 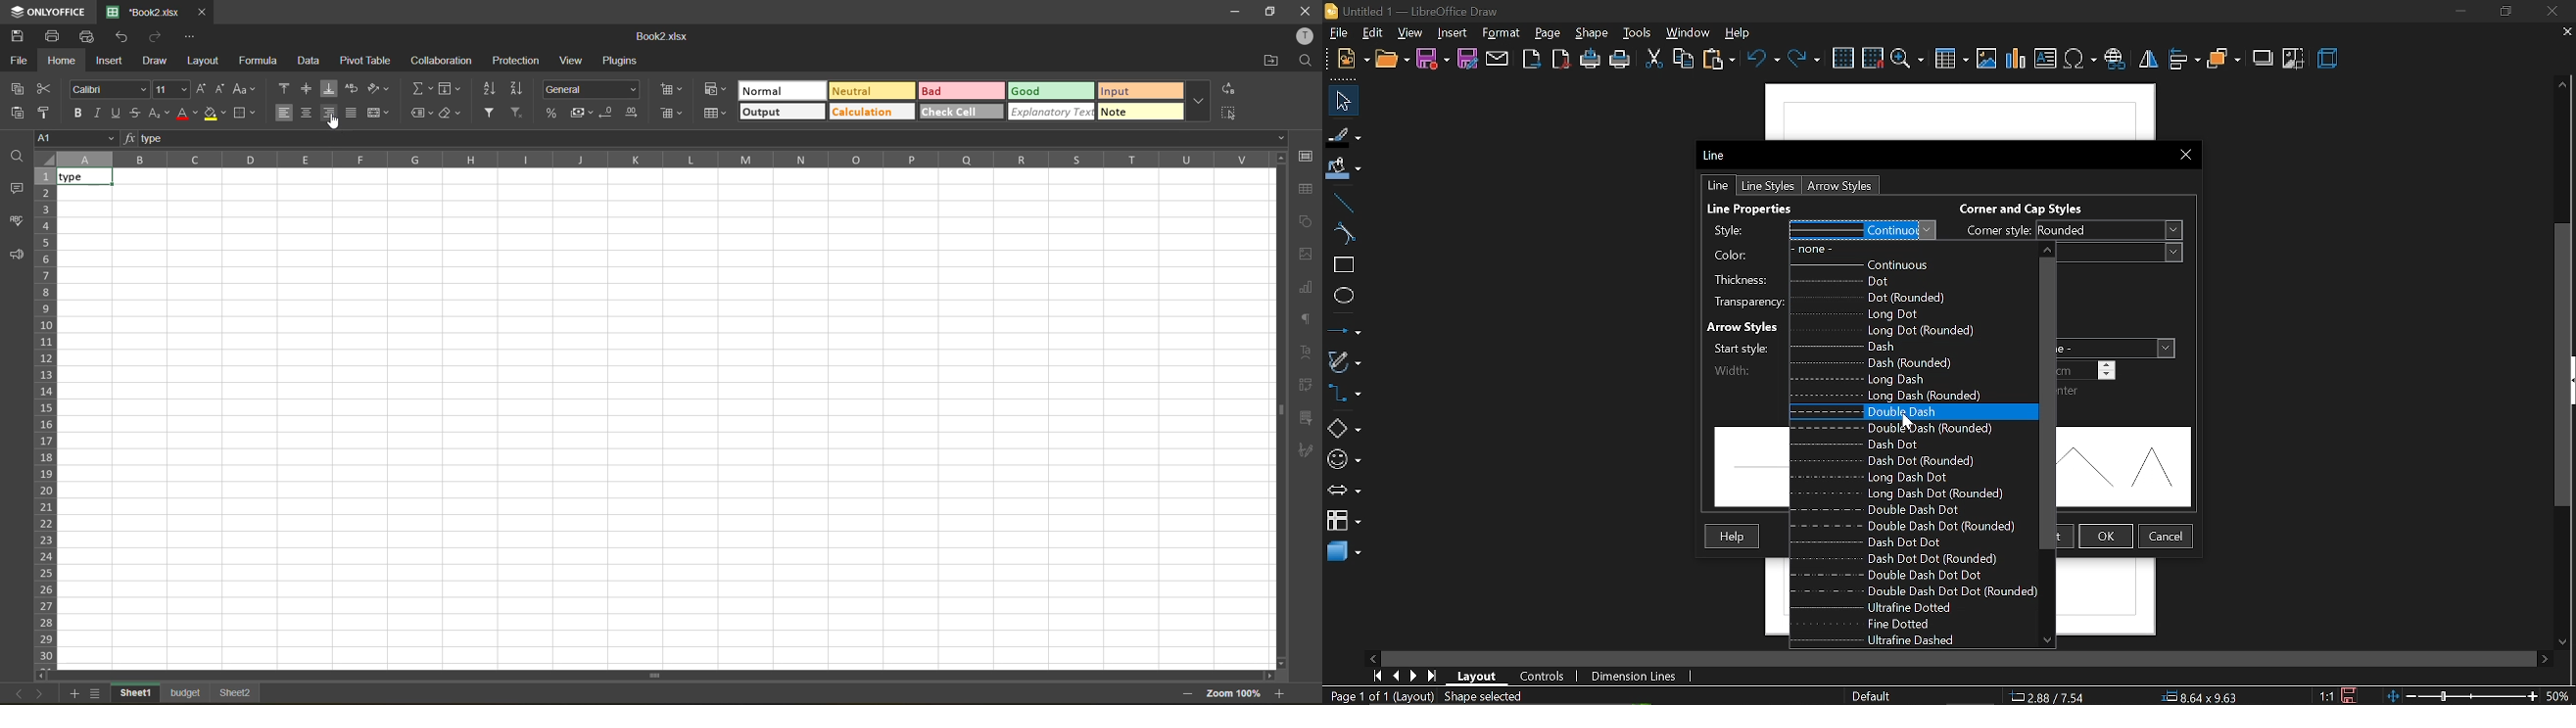 I want to click on corner style, so click(x=2070, y=231).